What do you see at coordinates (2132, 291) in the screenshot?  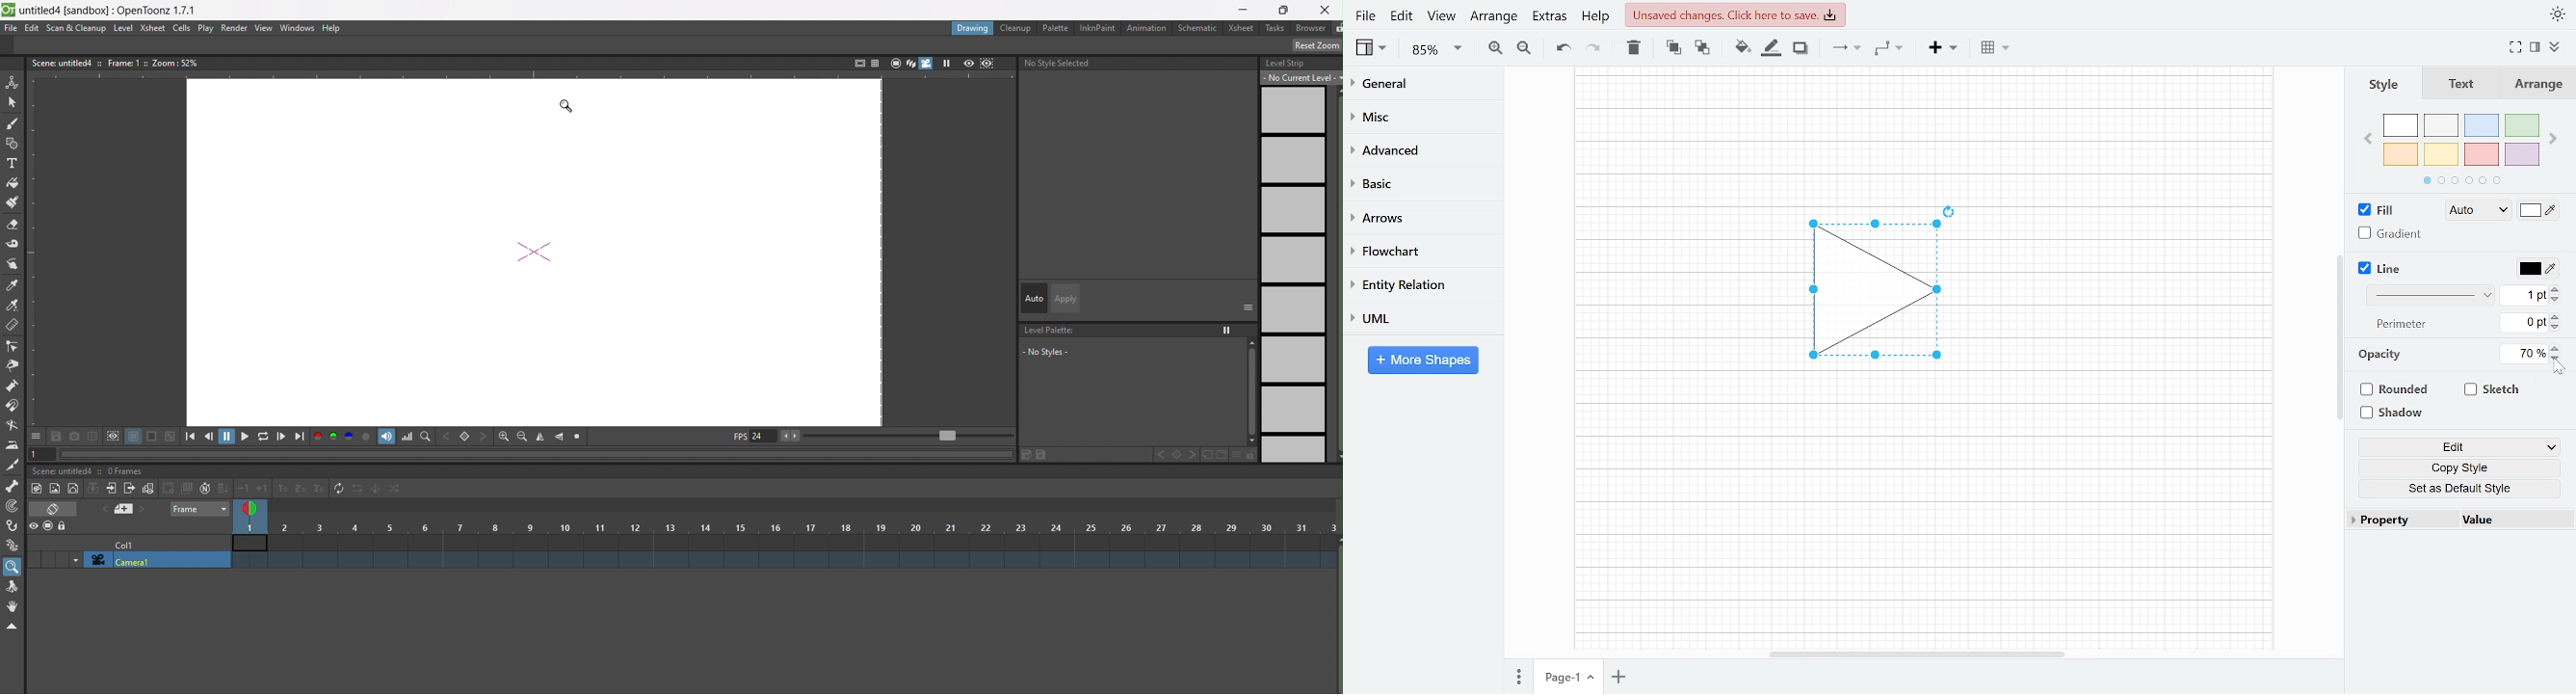 I see `workspace` at bounding box center [2132, 291].